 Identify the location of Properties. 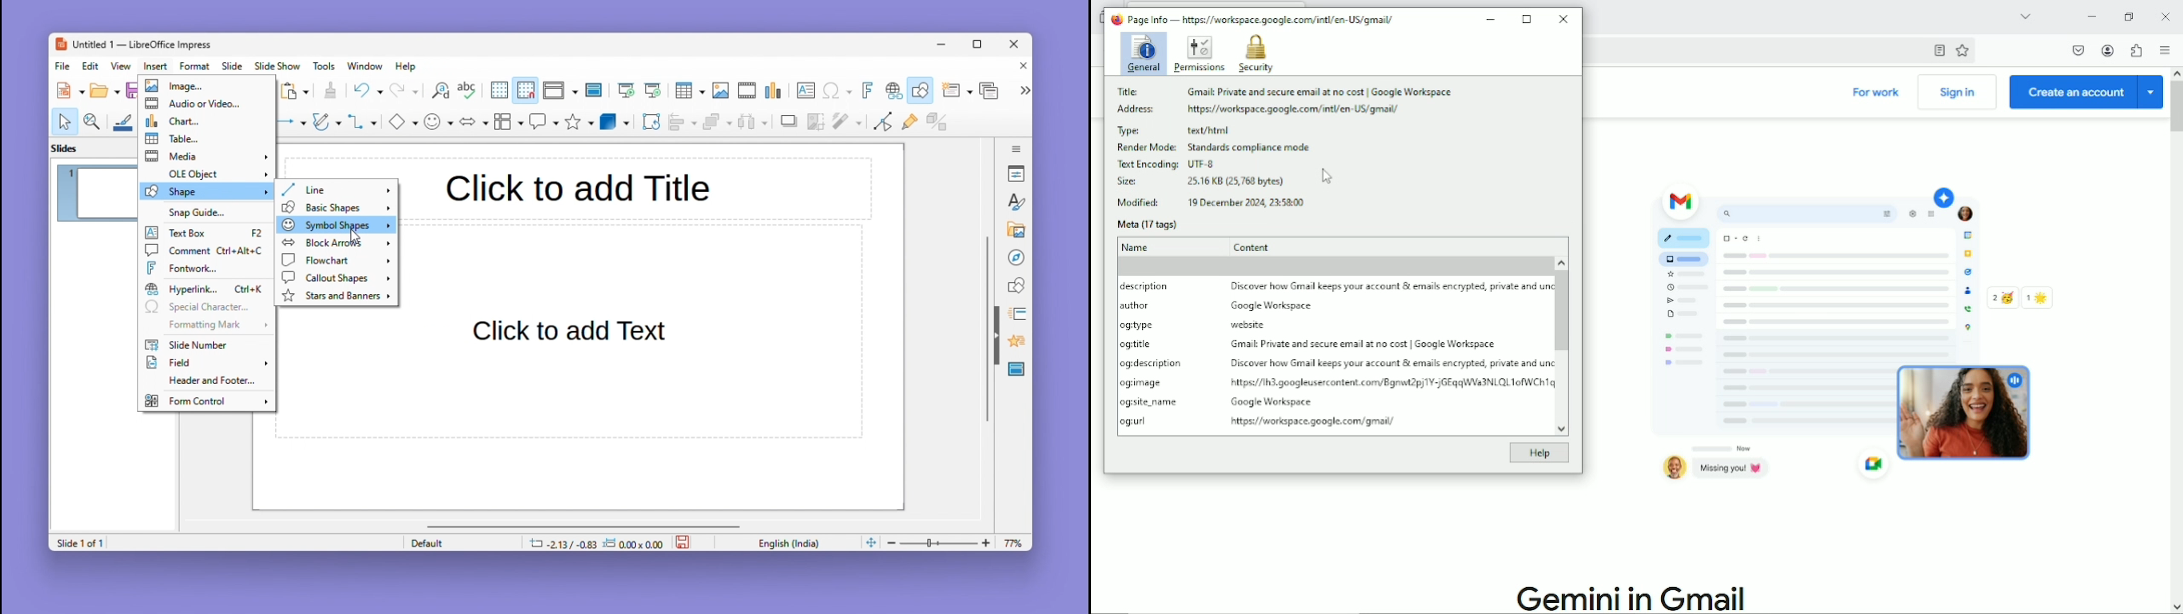
(1018, 173).